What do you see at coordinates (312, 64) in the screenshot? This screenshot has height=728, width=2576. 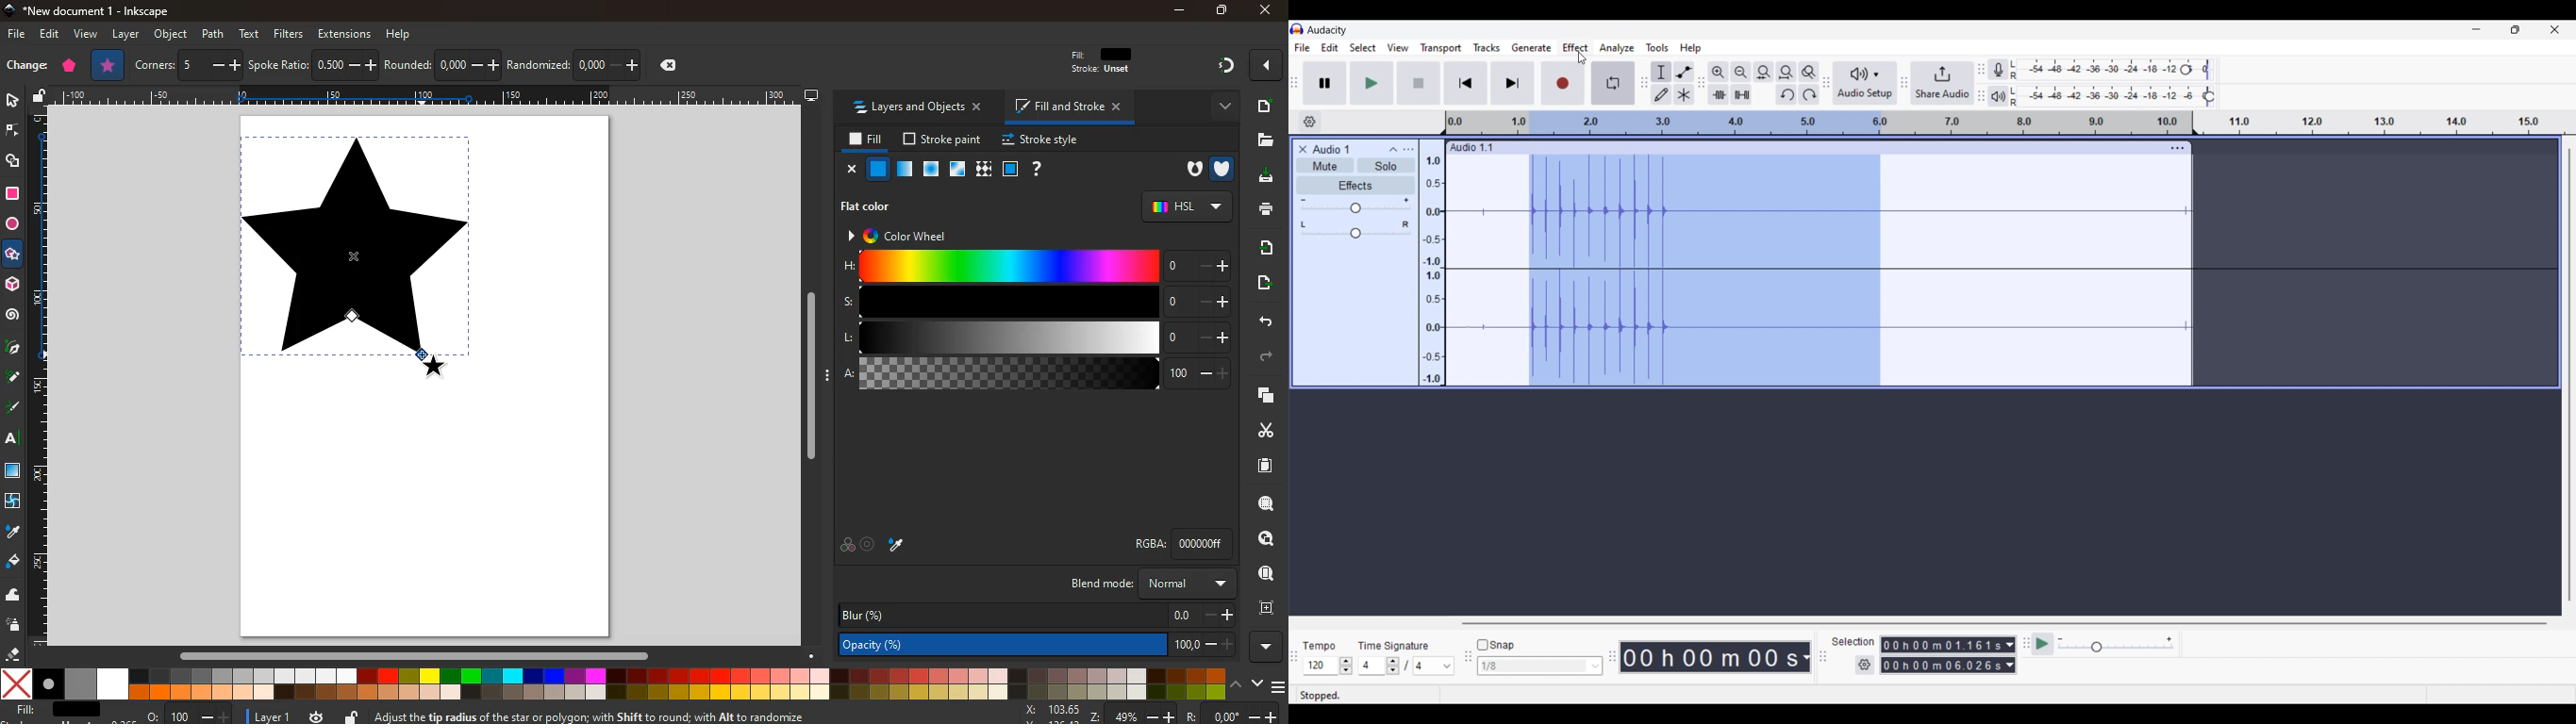 I see `spoke ratio` at bounding box center [312, 64].